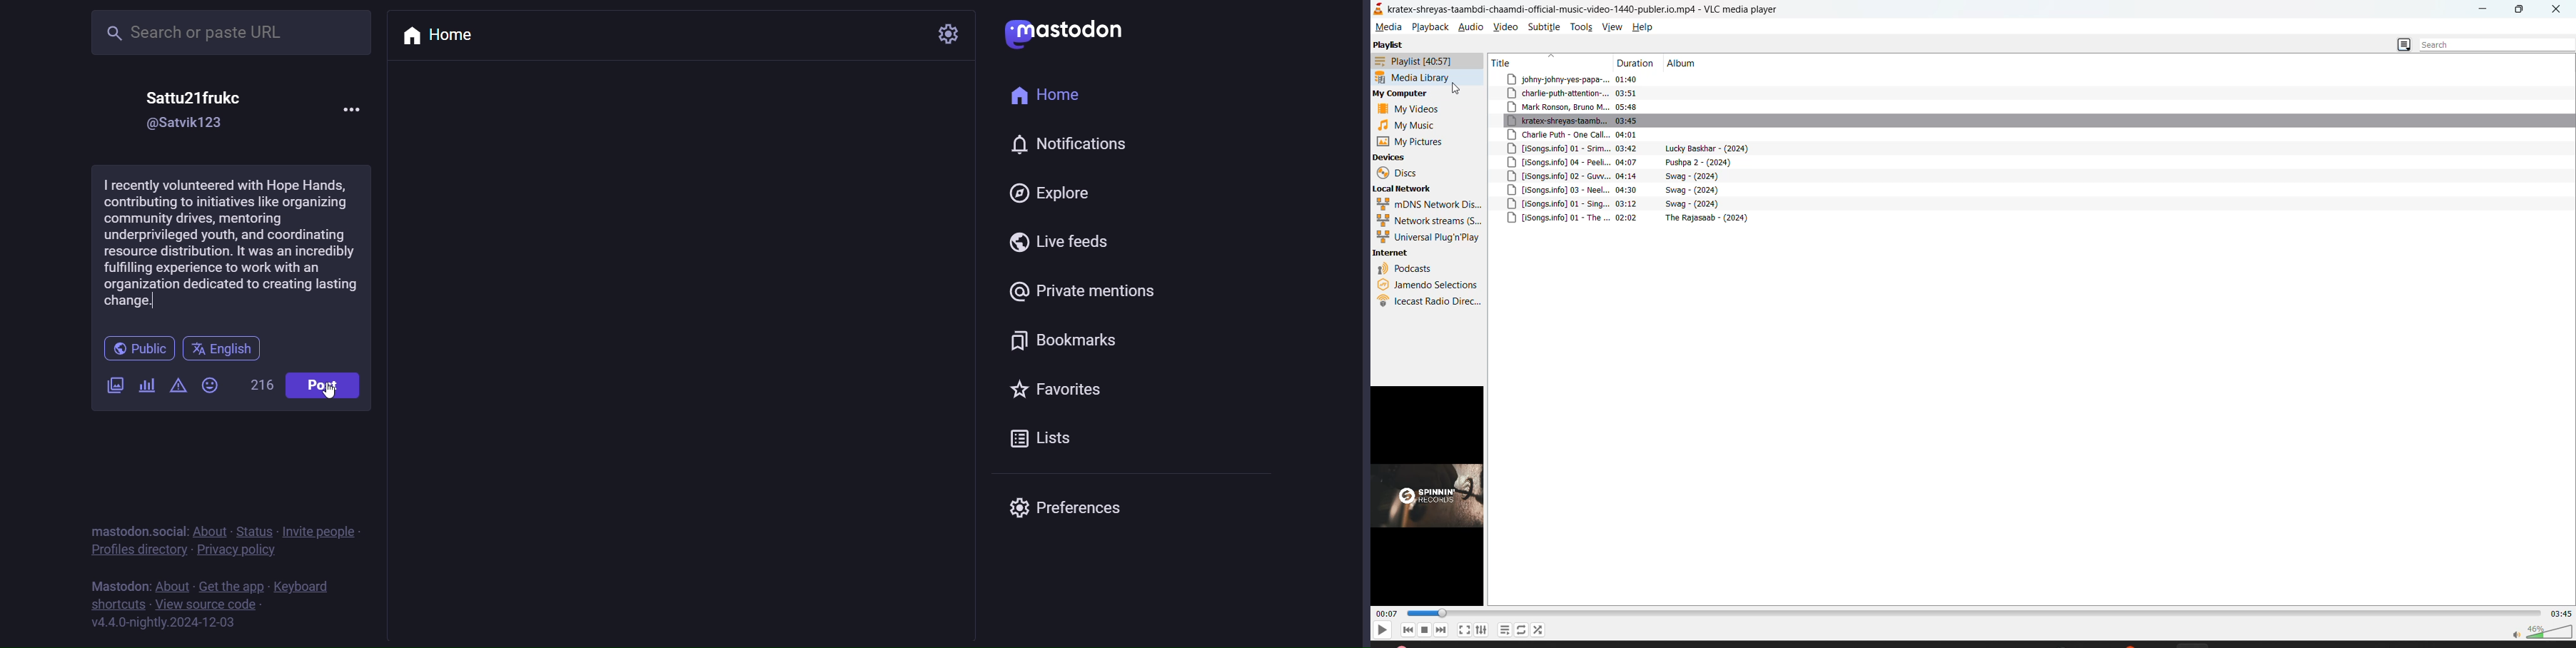  I want to click on help, so click(1642, 27).